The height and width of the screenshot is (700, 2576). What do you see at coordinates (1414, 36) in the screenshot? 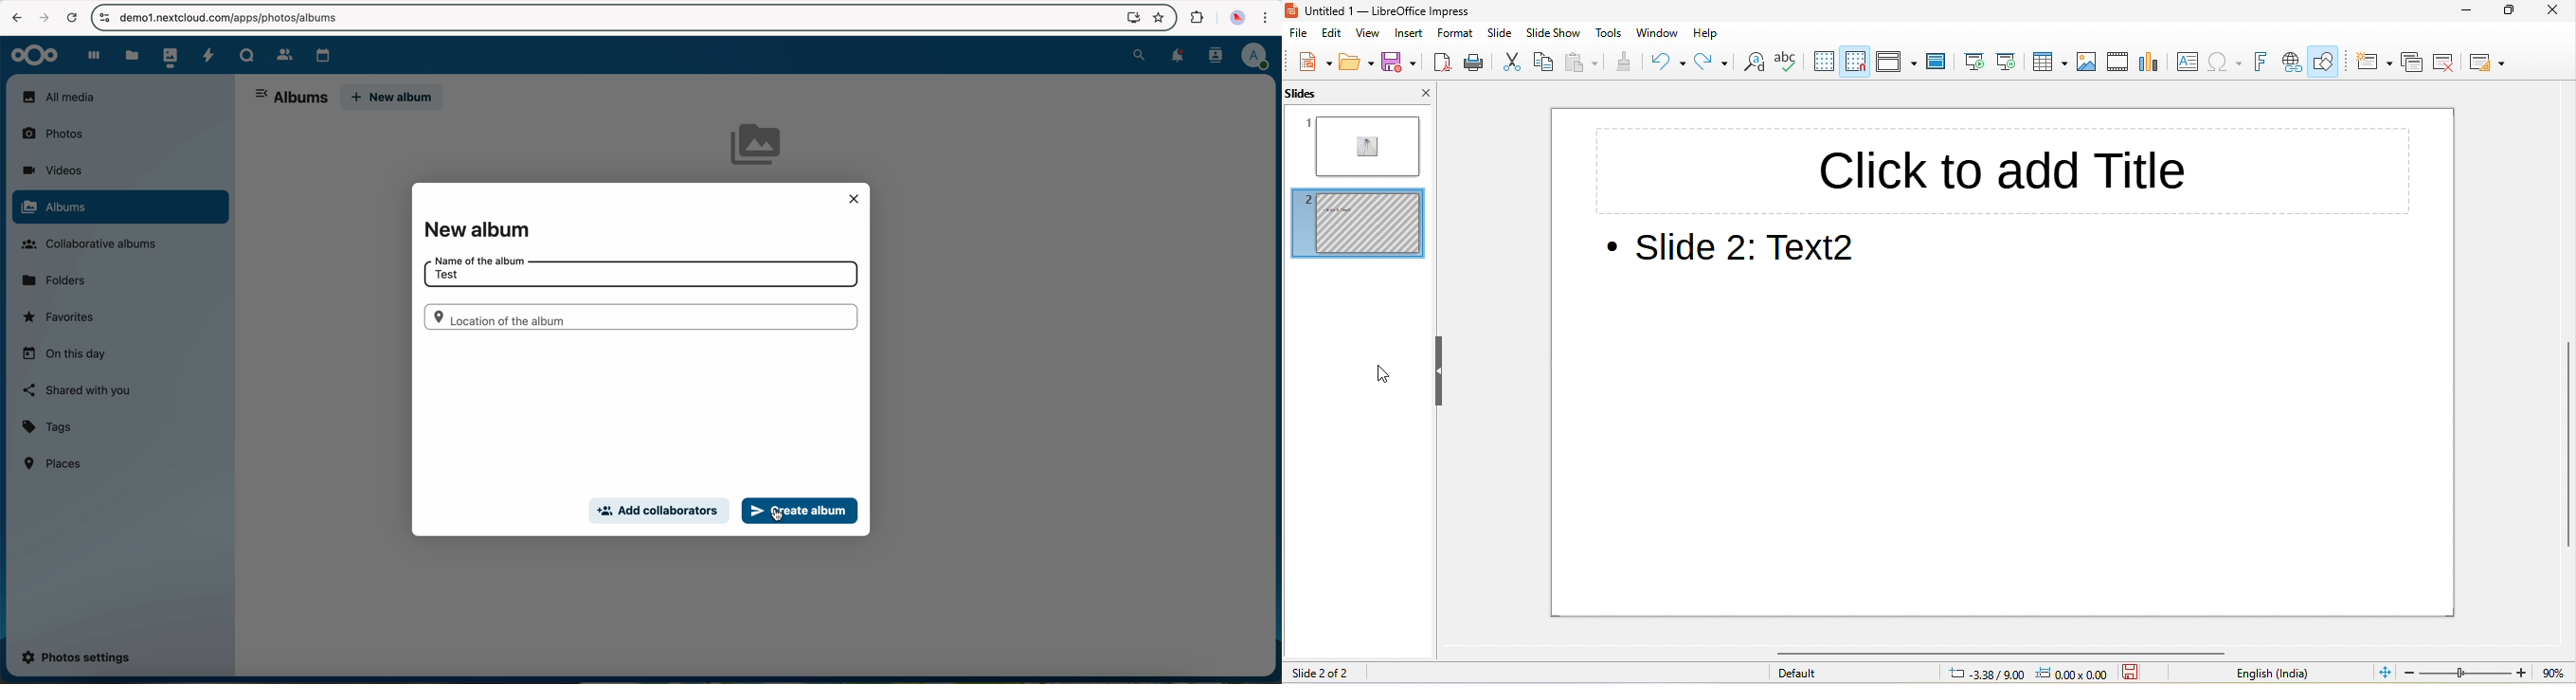
I see `insert` at bounding box center [1414, 36].